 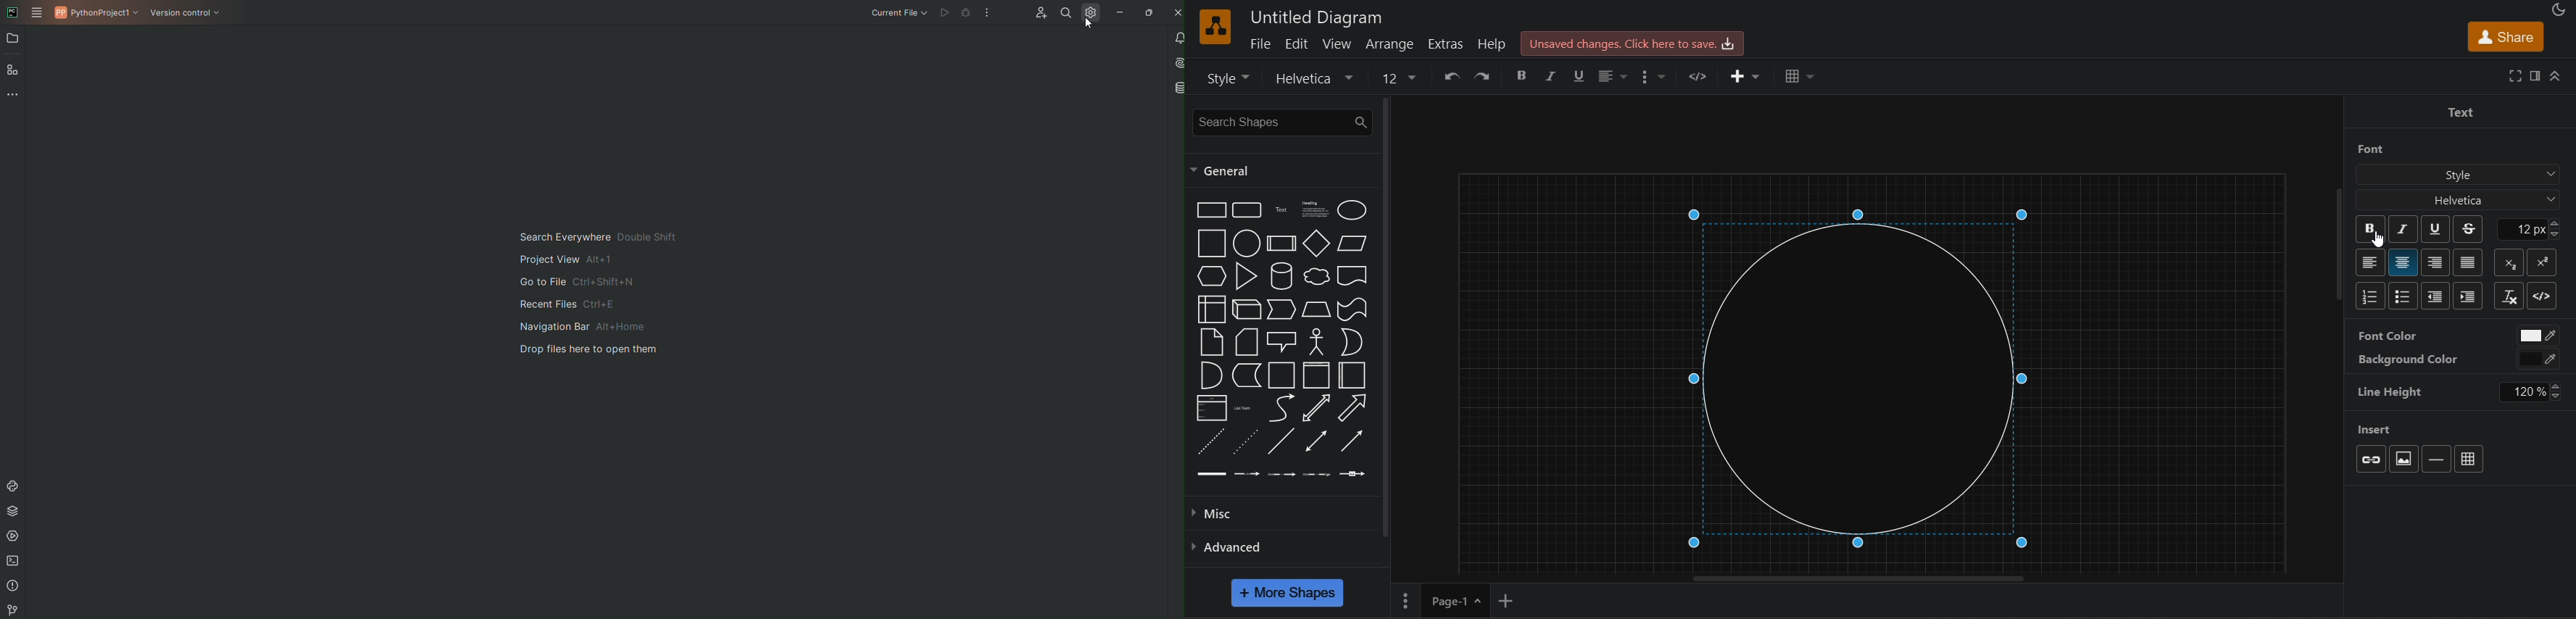 What do you see at coordinates (1284, 244) in the screenshot?
I see `process` at bounding box center [1284, 244].